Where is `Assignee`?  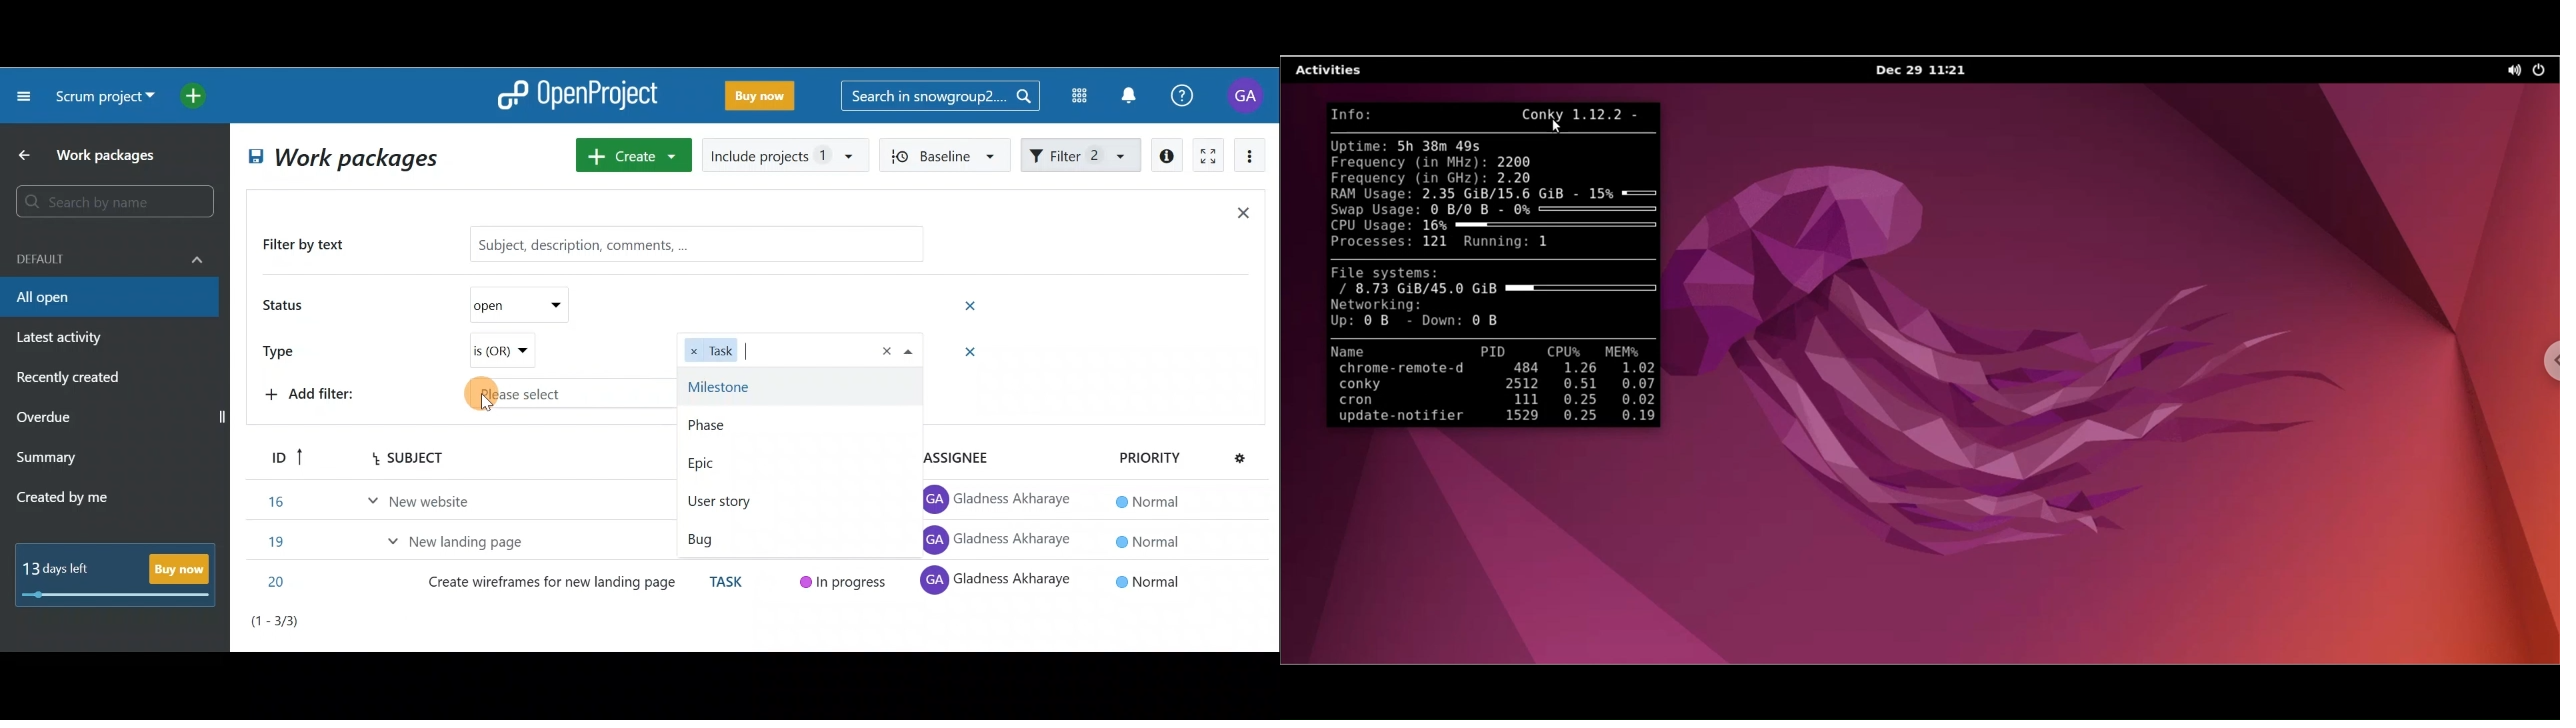 Assignee is located at coordinates (960, 452).